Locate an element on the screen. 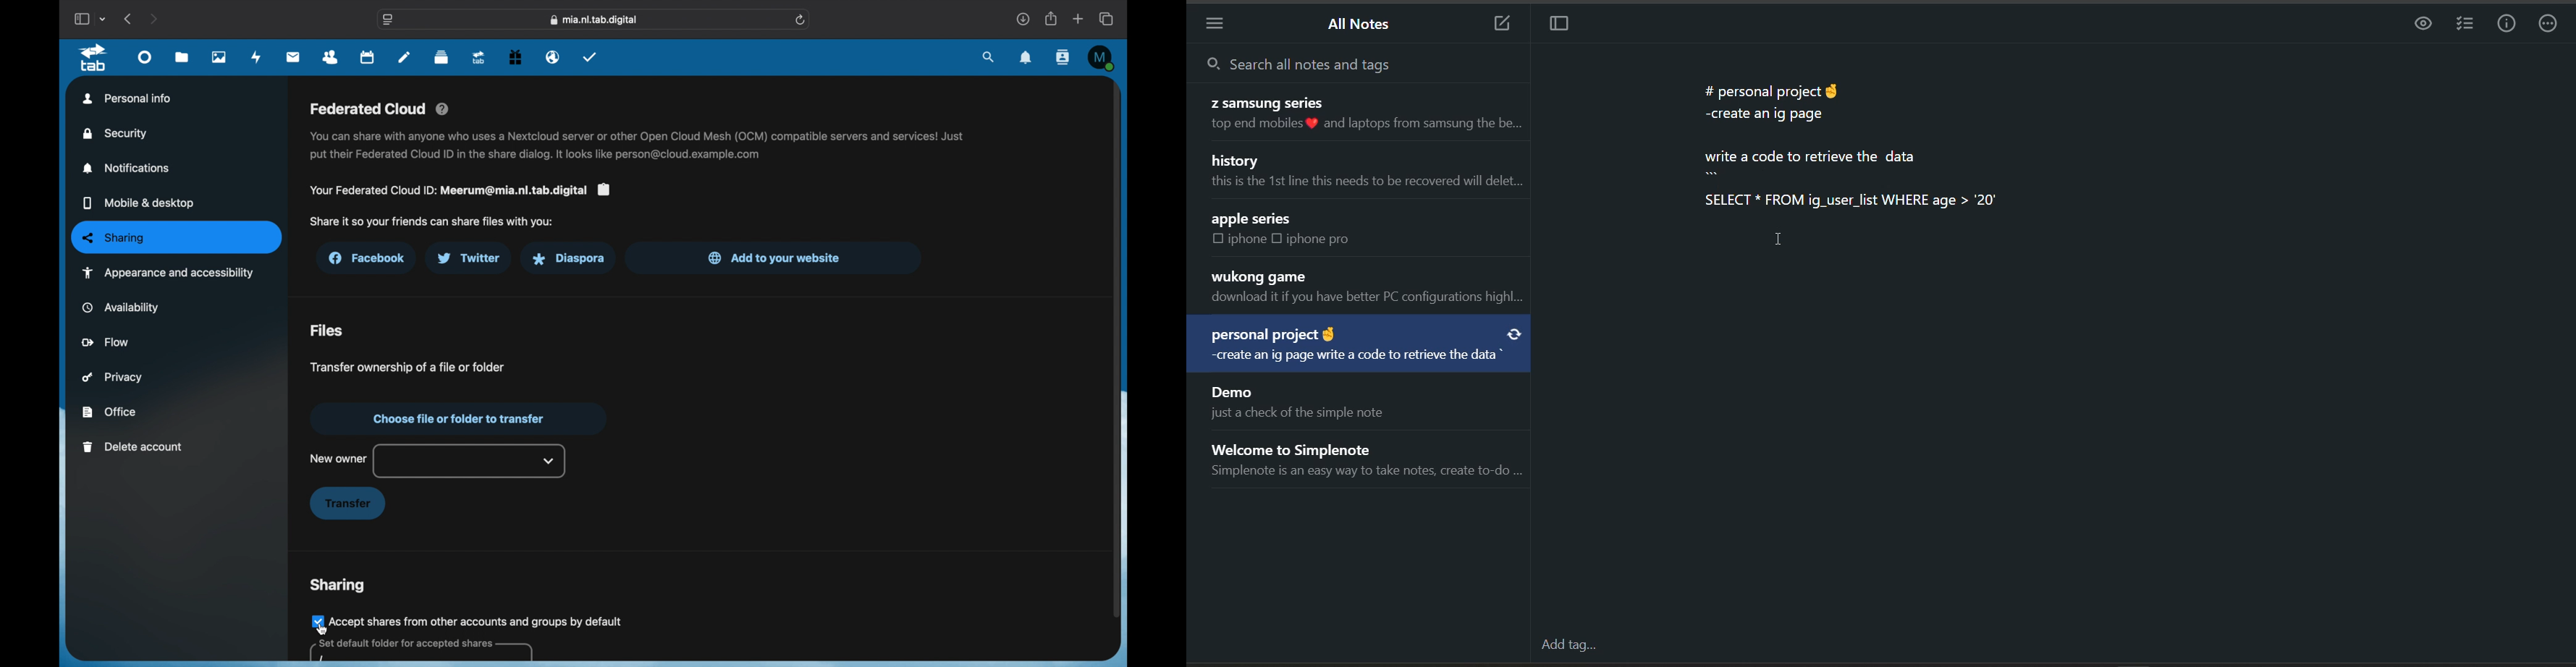 This screenshot has height=672, width=2576. menu is located at coordinates (1220, 23).